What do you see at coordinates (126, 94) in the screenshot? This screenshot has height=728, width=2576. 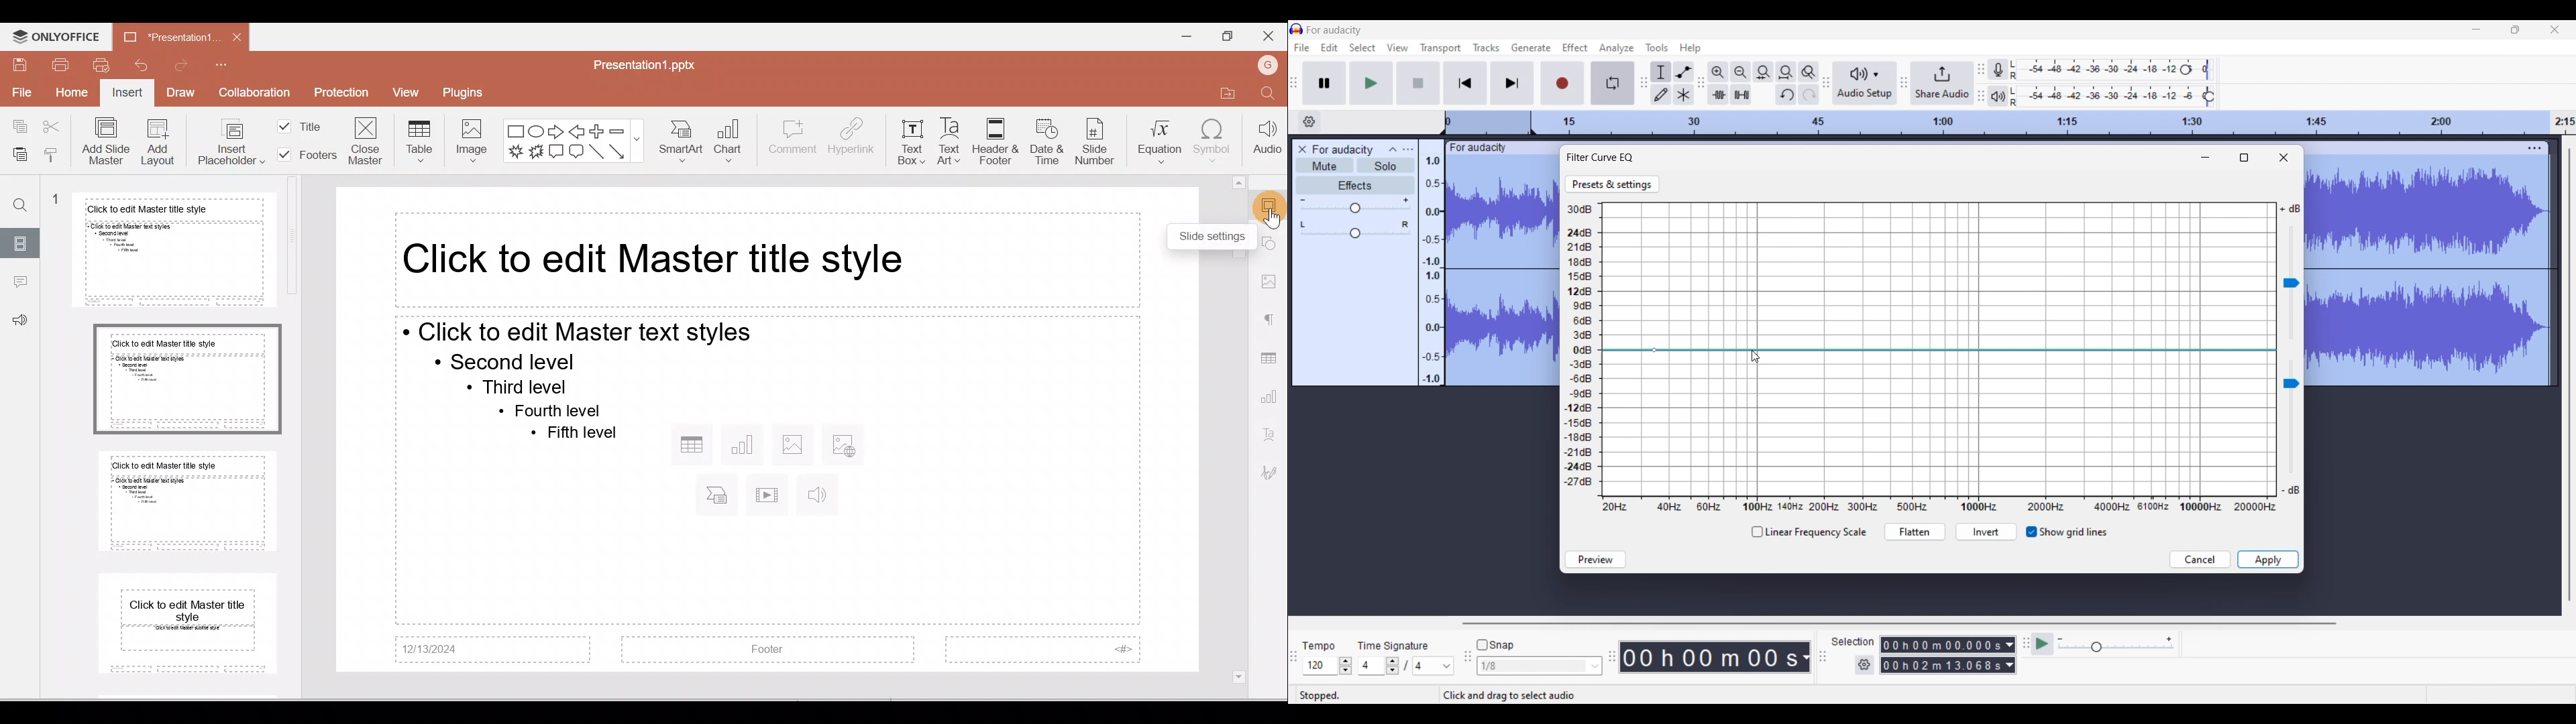 I see `Insert` at bounding box center [126, 94].